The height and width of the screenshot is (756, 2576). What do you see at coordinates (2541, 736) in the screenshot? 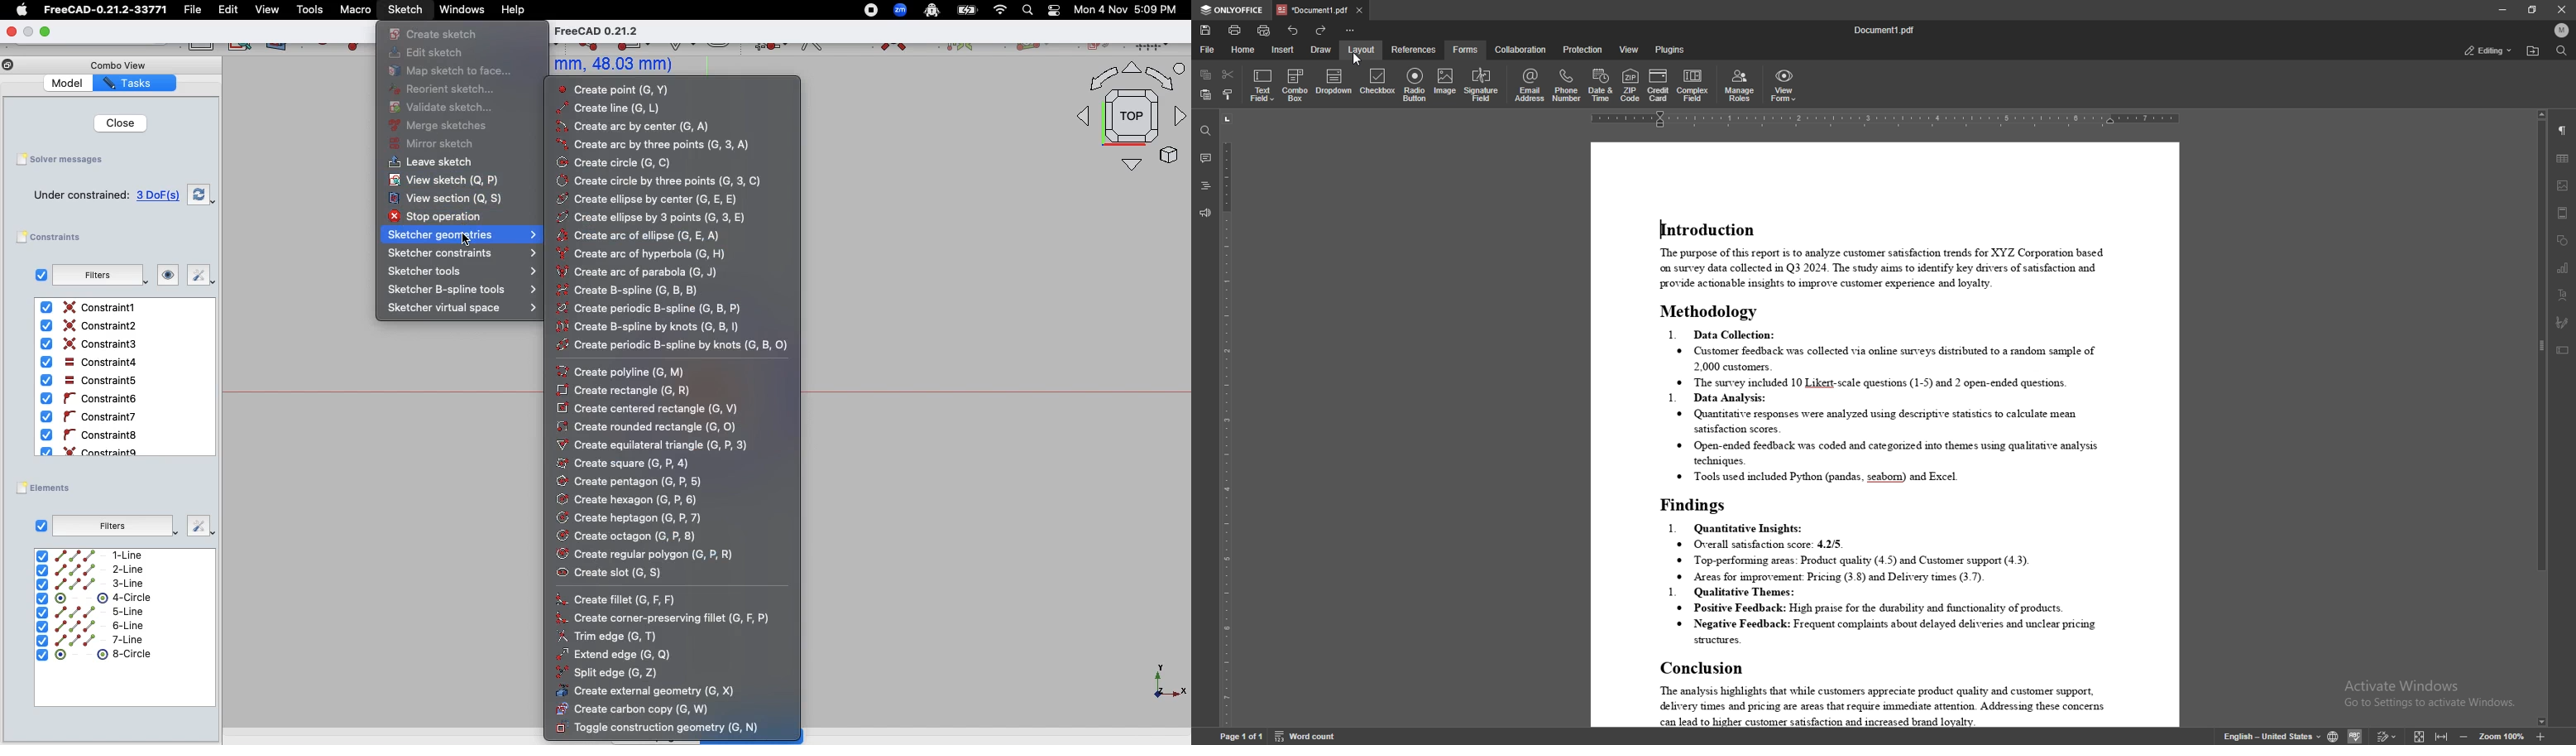
I see `zoom in` at bounding box center [2541, 736].